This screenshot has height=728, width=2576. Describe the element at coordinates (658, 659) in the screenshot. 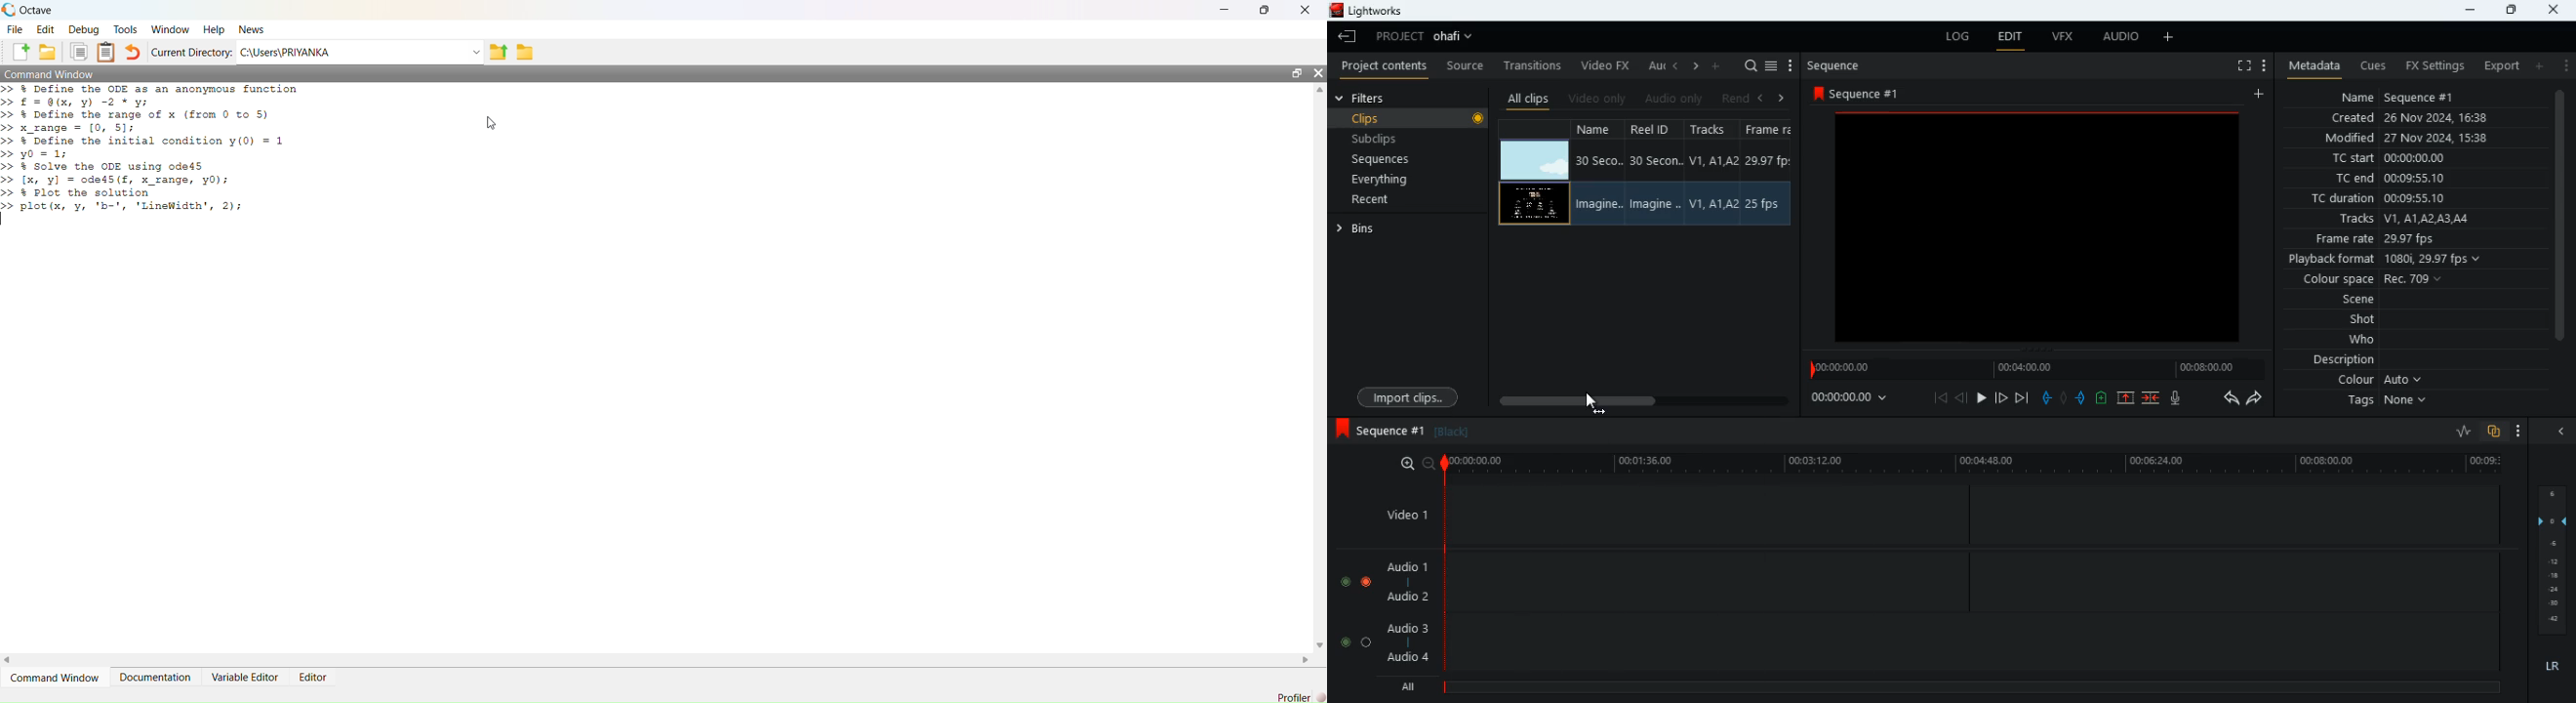

I see `horizontal scroll bar` at that location.